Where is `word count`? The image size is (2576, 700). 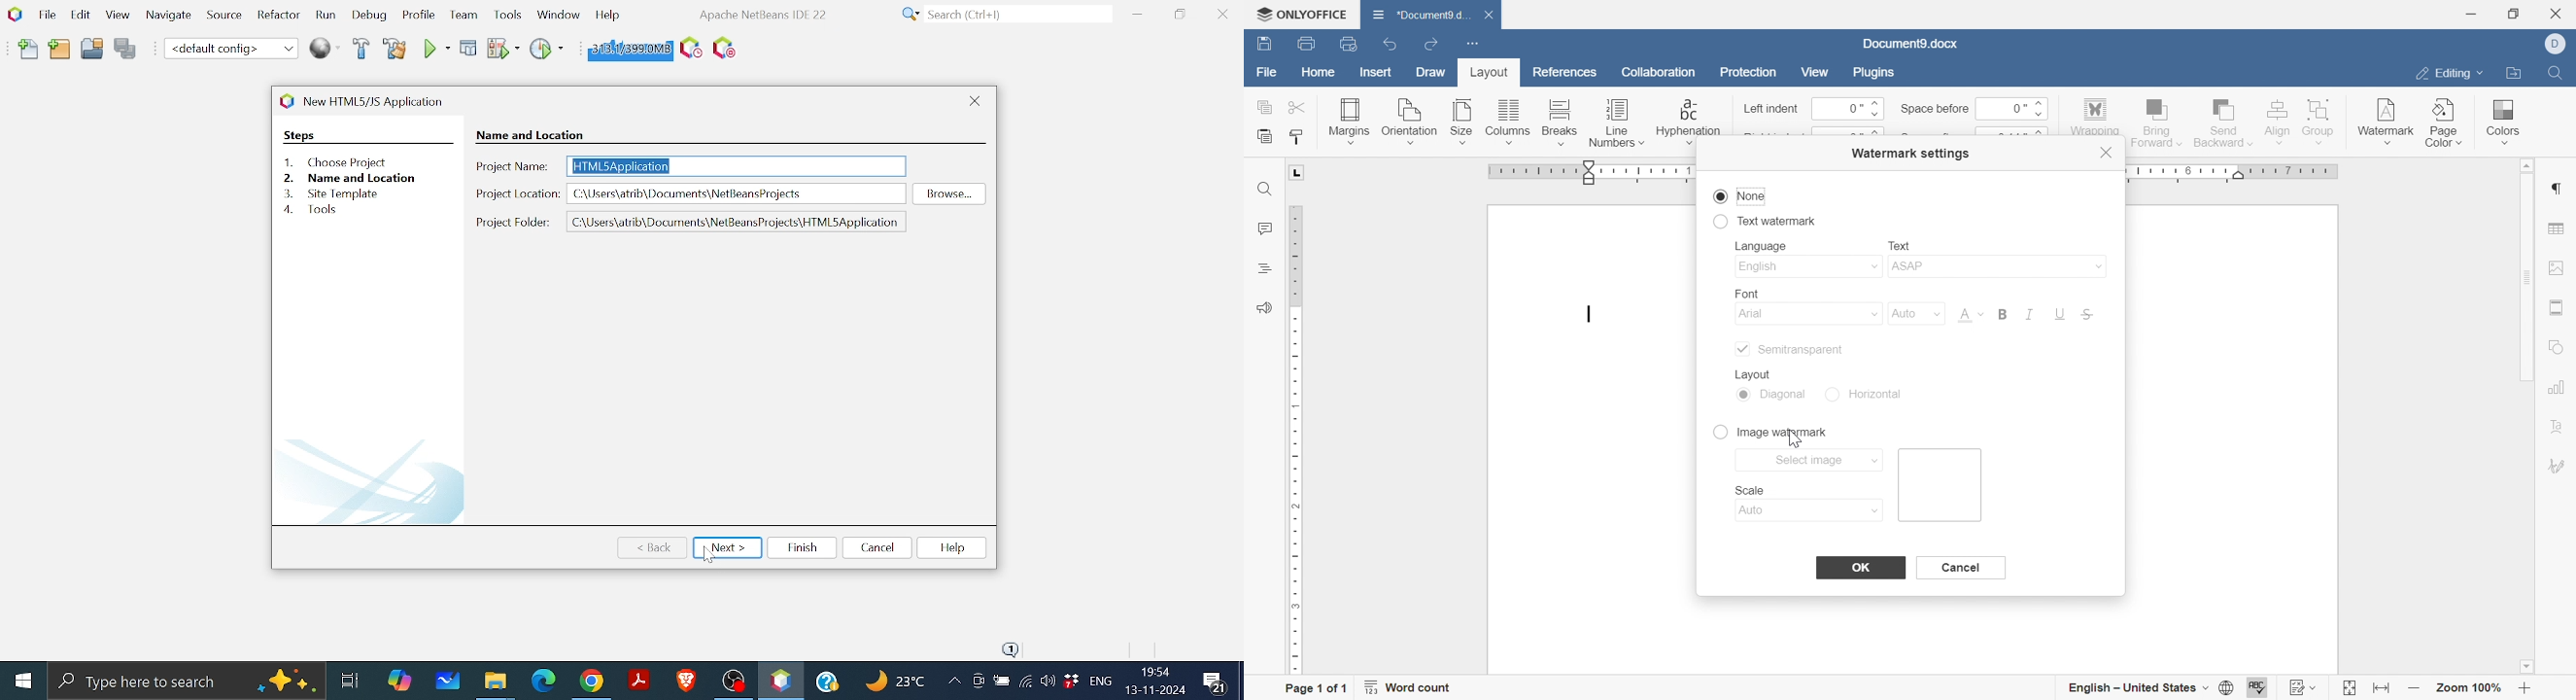 word count is located at coordinates (1408, 688).